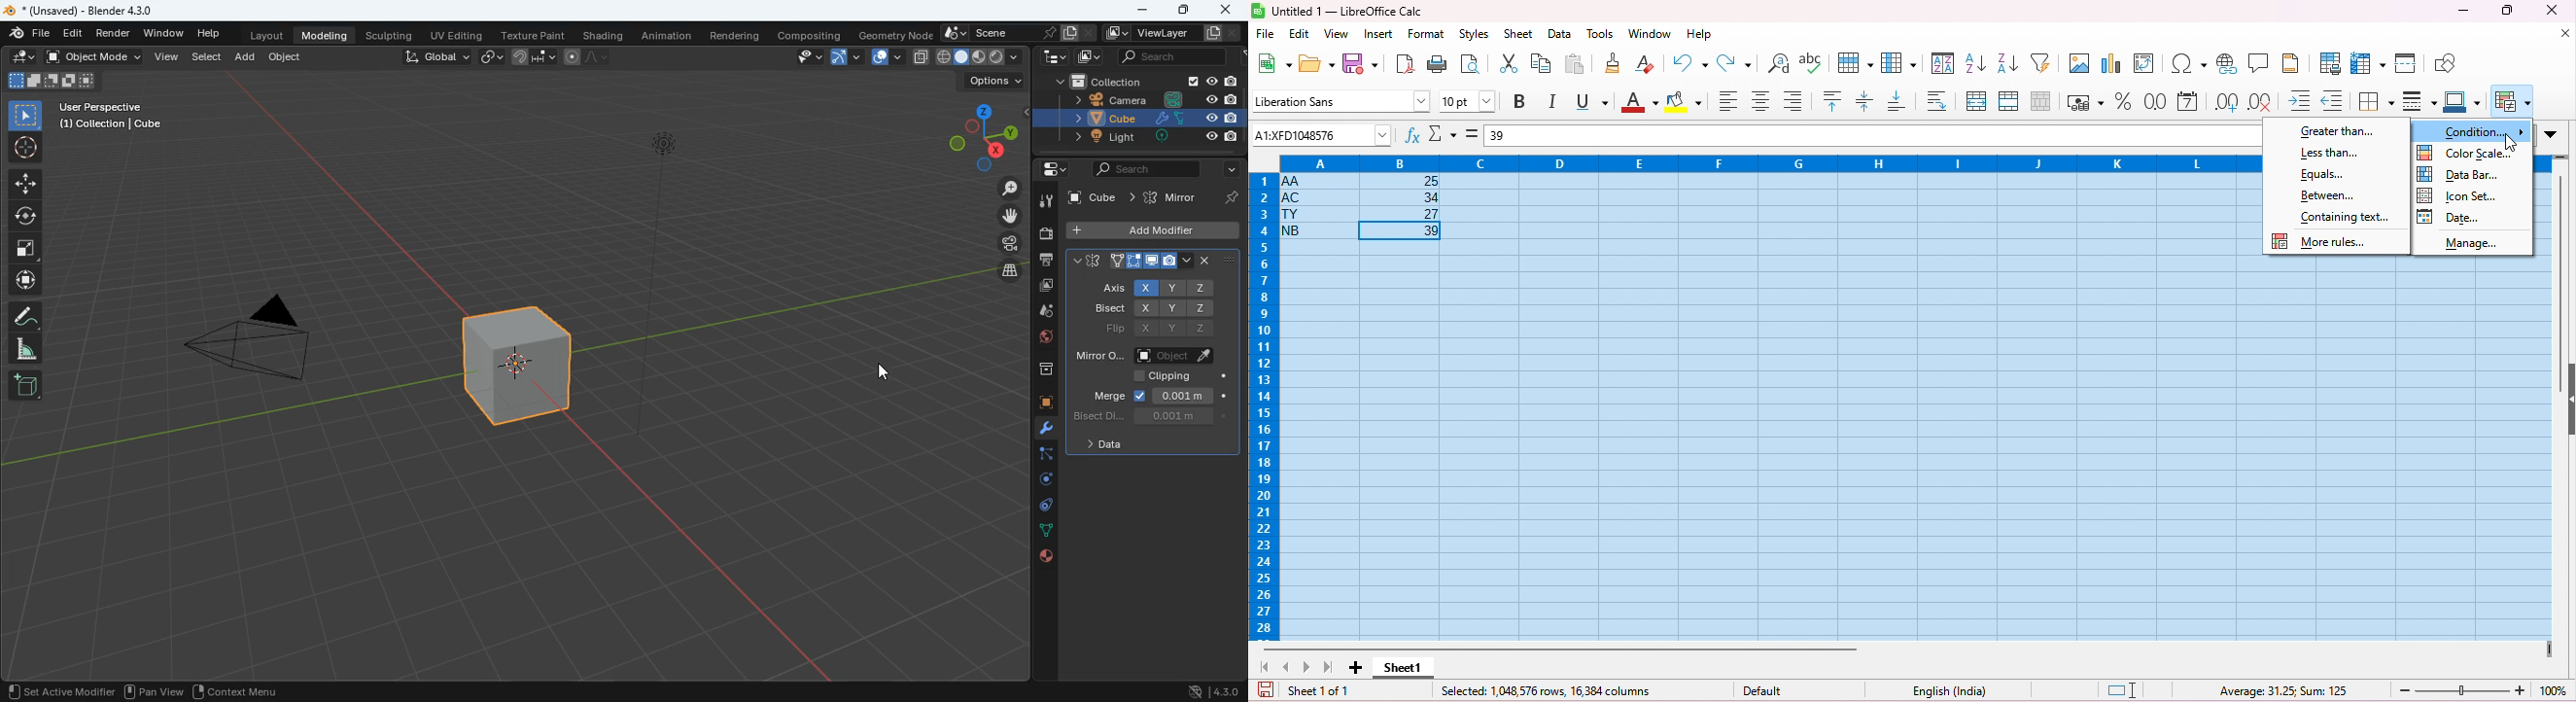 The image size is (2576, 728). What do you see at coordinates (264, 344) in the screenshot?
I see `camera` at bounding box center [264, 344].